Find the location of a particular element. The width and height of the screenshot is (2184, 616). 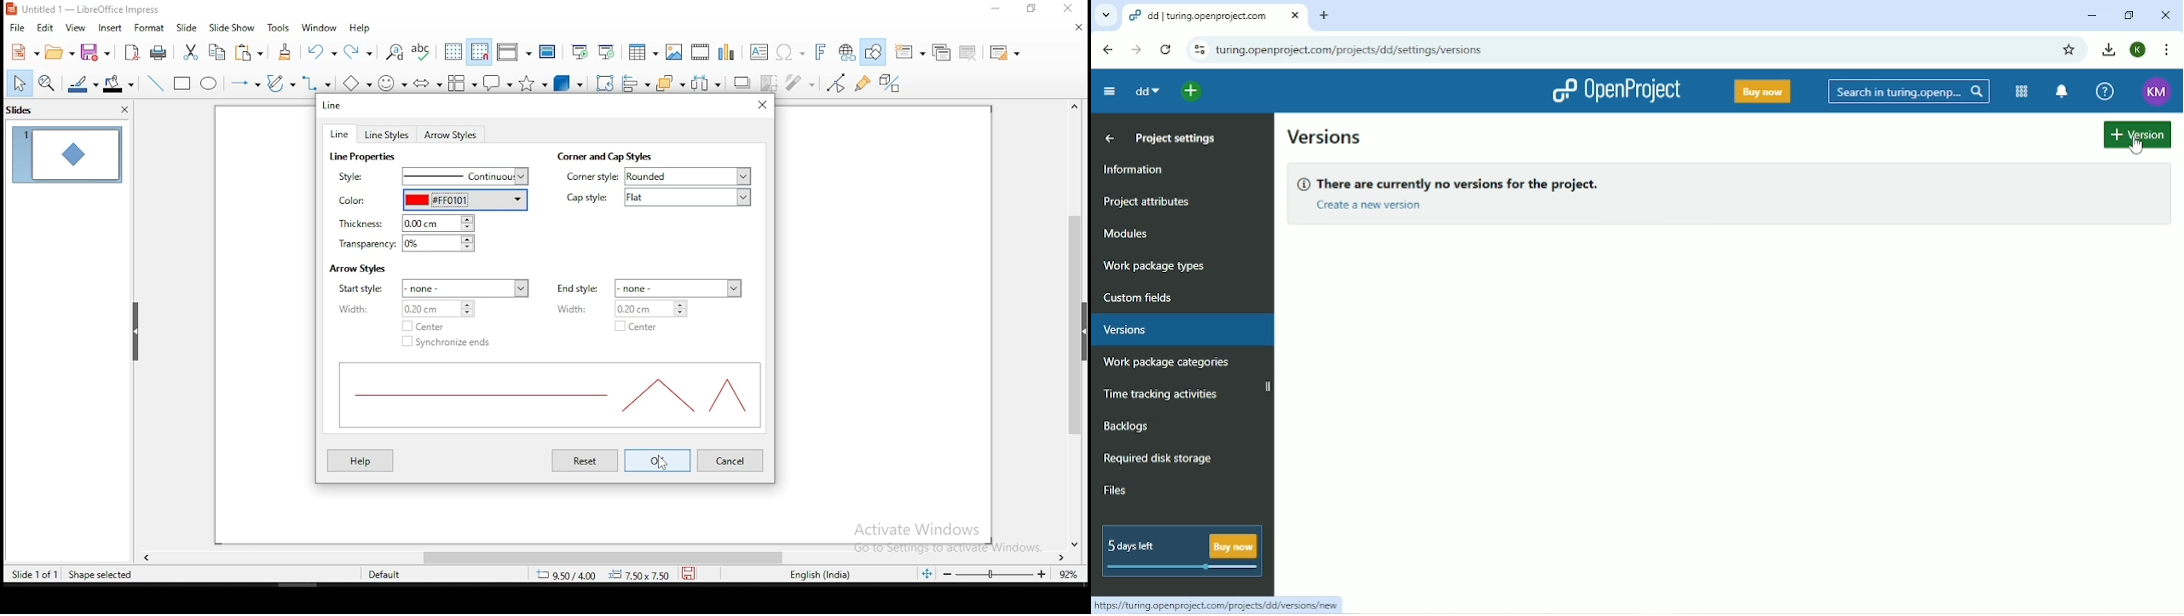

ff0101 is located at coordinates (465, 199).